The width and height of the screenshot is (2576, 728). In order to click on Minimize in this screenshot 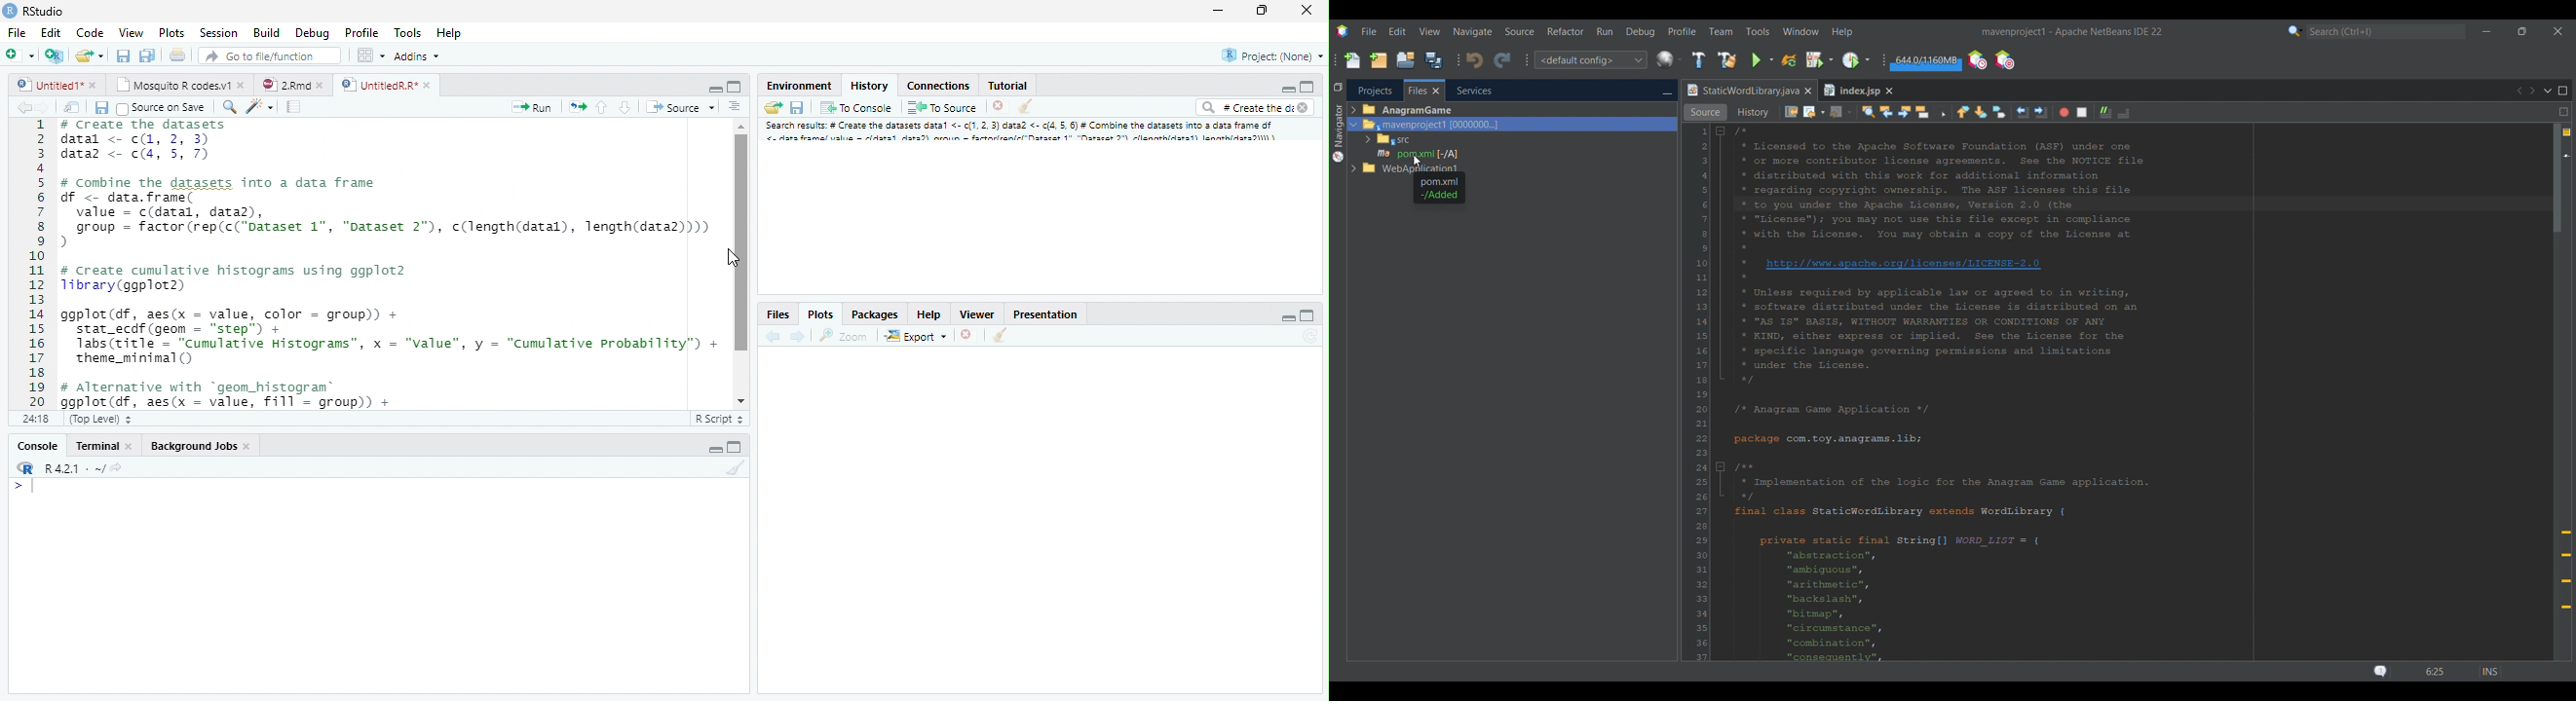, I will do `click(1287, 90)`.